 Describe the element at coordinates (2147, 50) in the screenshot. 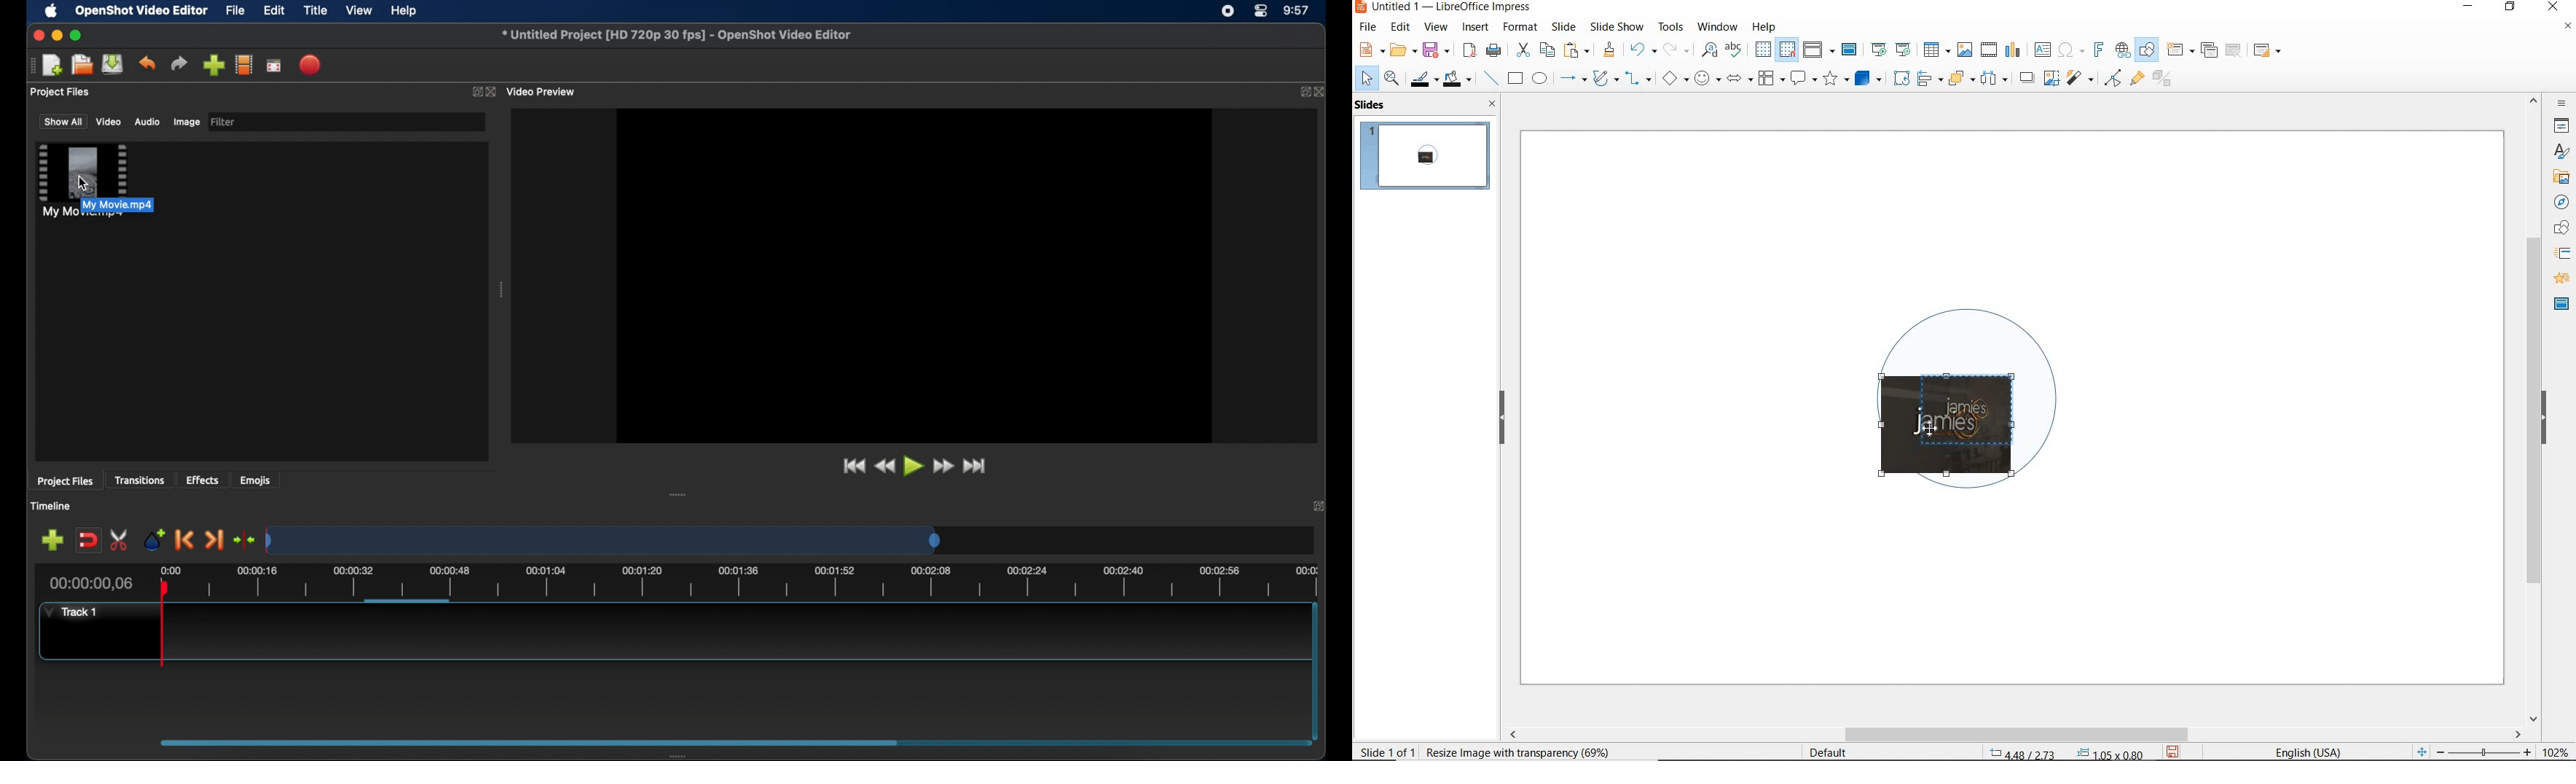

I see `show draw functions` at that location.